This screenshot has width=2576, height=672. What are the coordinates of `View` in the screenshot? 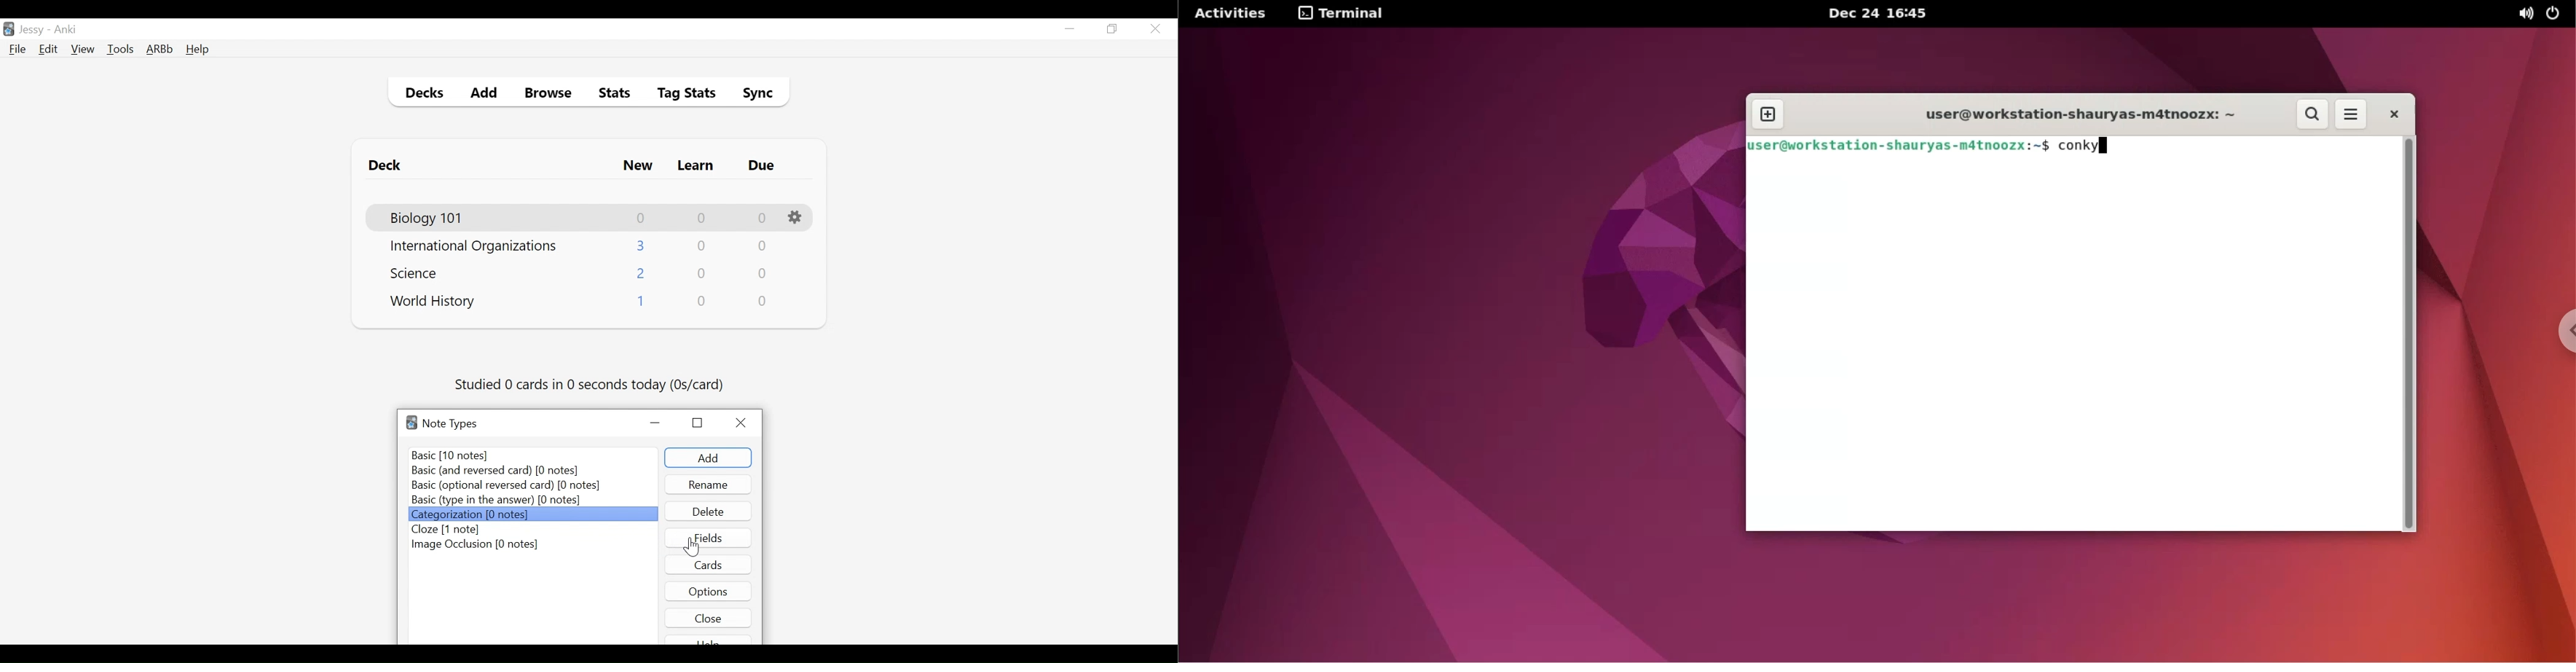 It's located at (83, 49).